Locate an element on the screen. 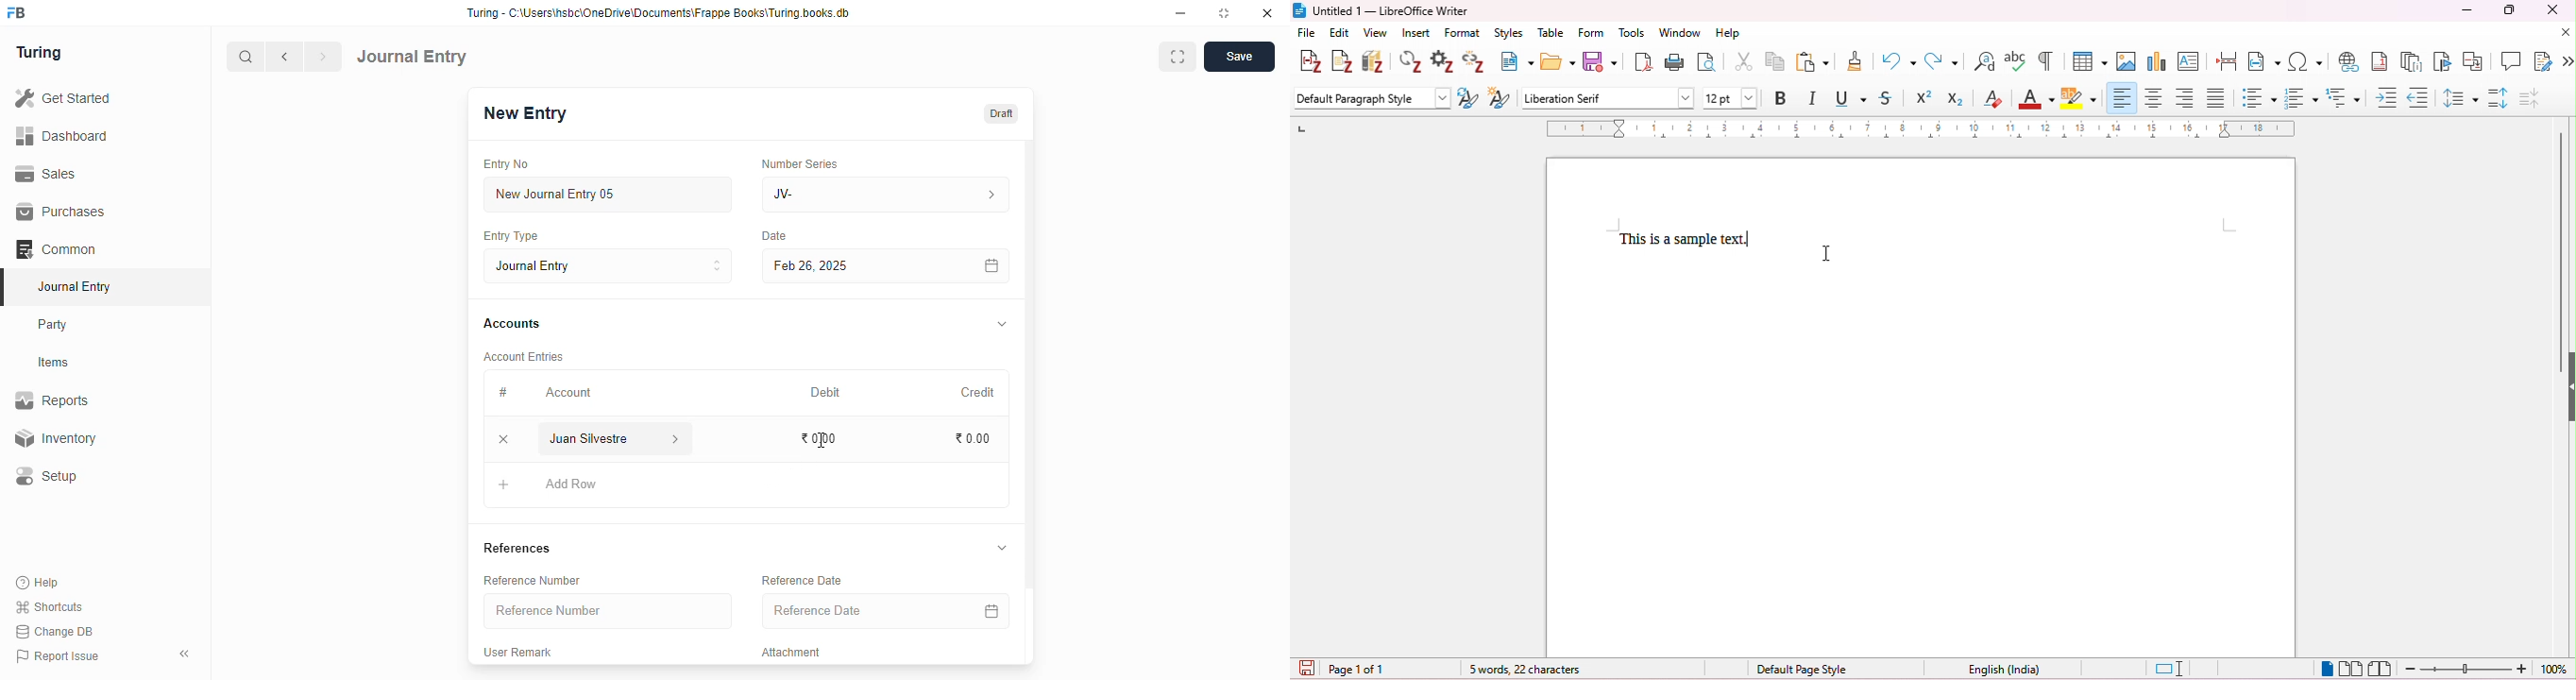  increase indent is located at coordinates (2387, 98).